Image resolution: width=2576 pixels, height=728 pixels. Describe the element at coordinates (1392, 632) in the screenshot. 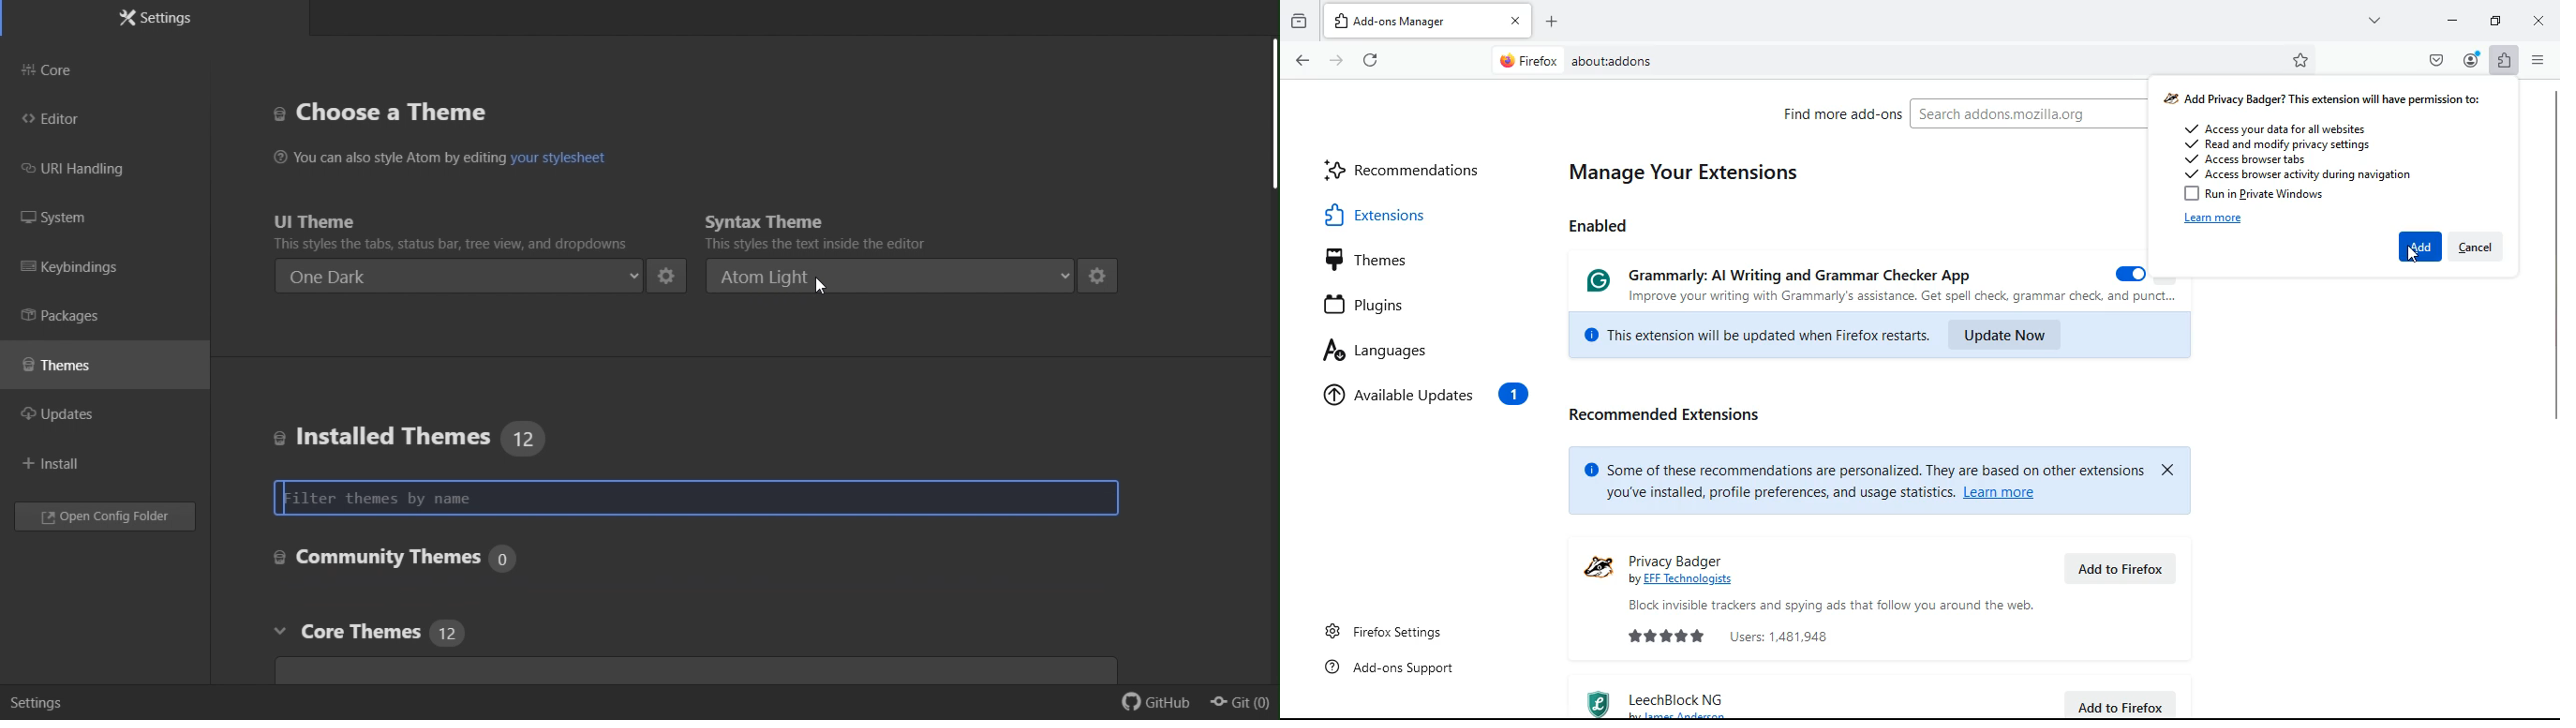

I see `Firefox settings` at that location.